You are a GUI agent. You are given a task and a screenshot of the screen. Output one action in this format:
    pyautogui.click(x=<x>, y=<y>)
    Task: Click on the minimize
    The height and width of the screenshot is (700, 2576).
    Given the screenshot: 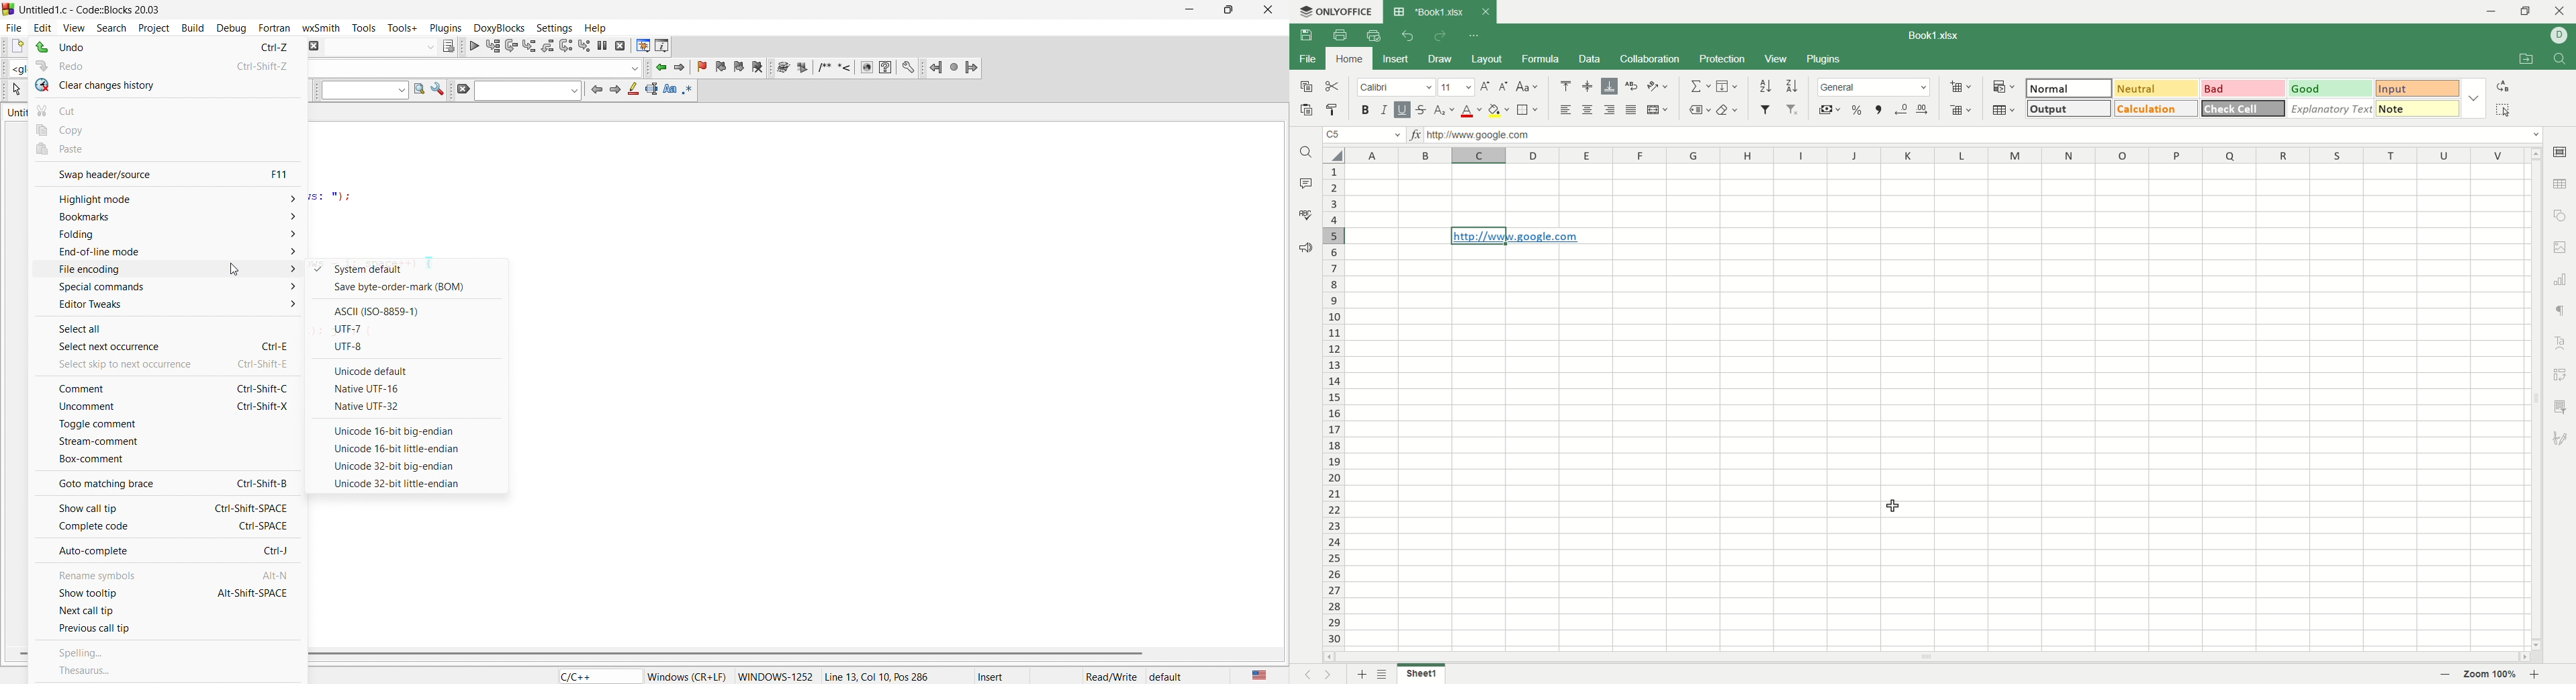 What is the action you would take?
    pyautogui.click(x=1189, y=9)
    